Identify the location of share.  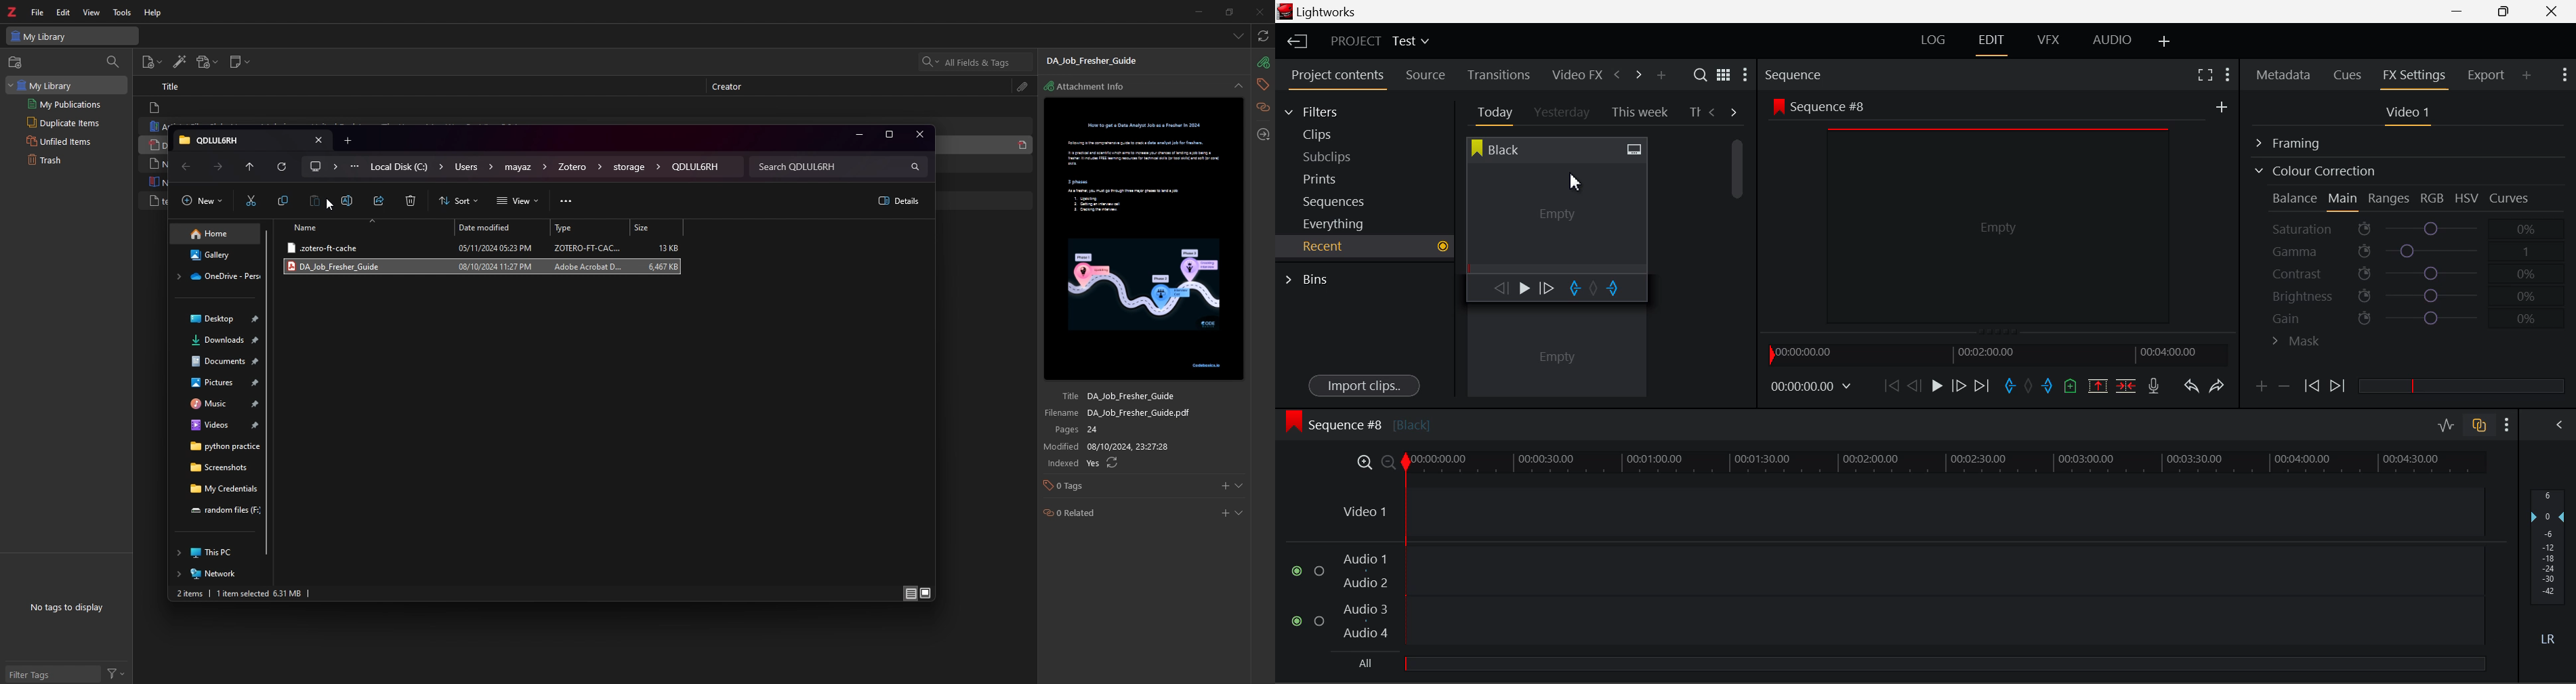
(381, 202).